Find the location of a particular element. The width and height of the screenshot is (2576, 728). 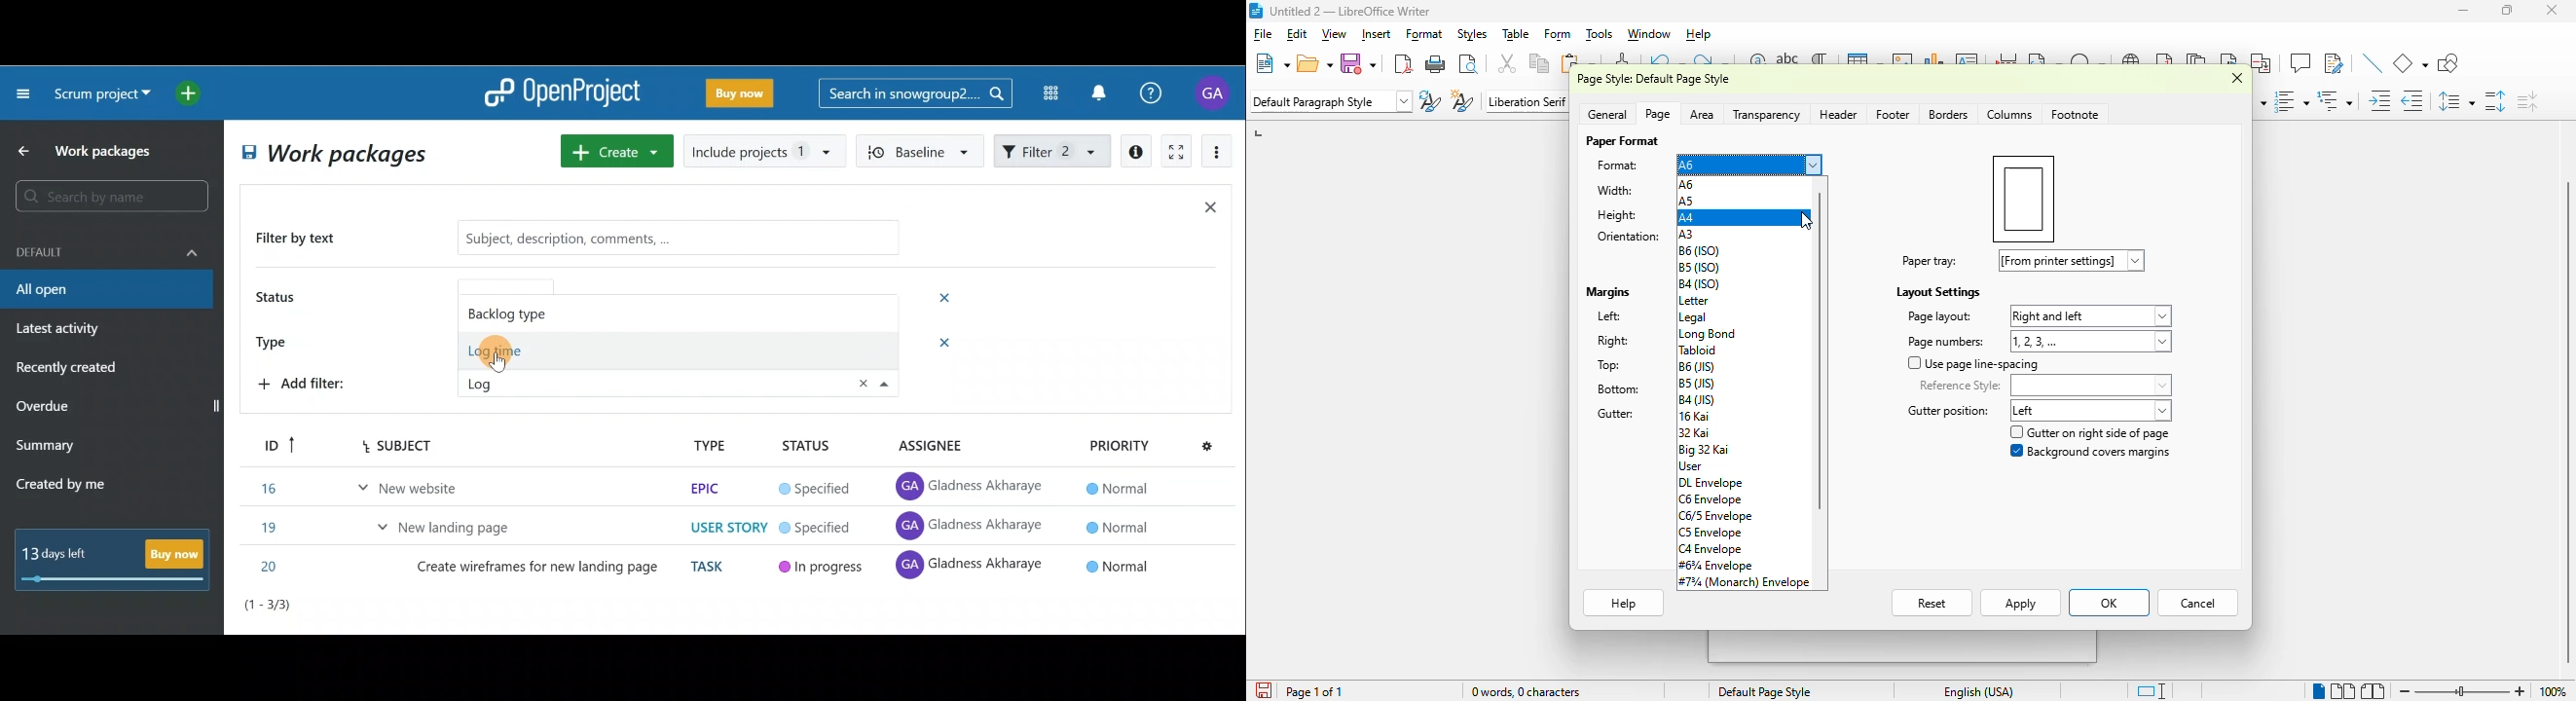

in progress is located at coordinates (822, 570).